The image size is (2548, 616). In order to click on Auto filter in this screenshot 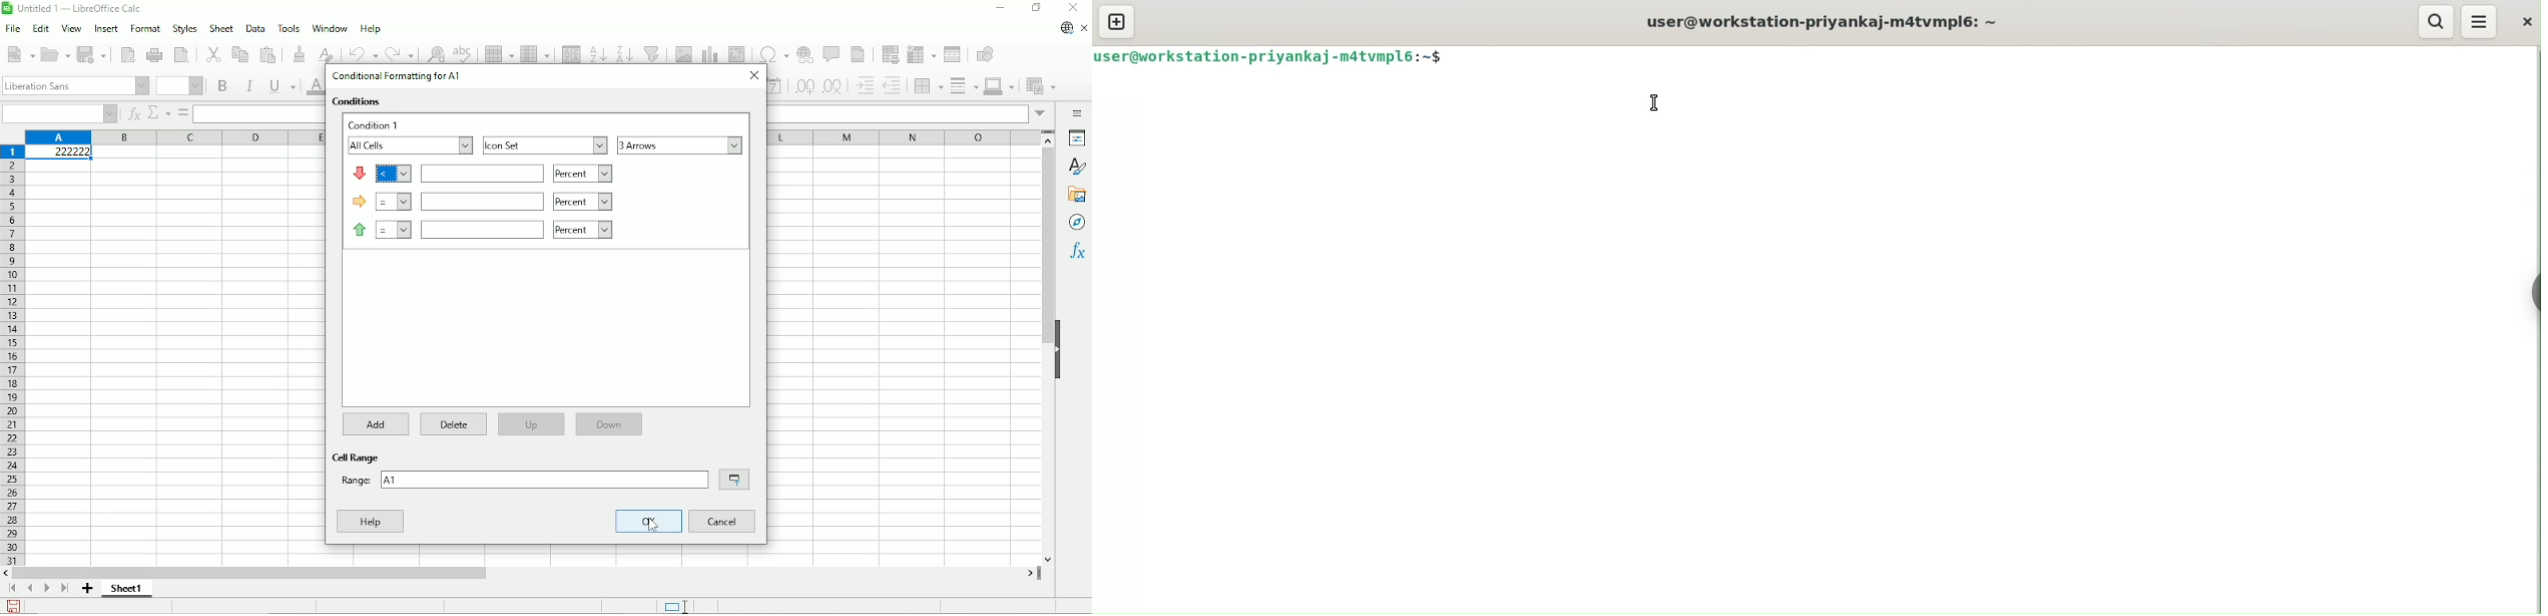, I will do `click(653, 51)`.